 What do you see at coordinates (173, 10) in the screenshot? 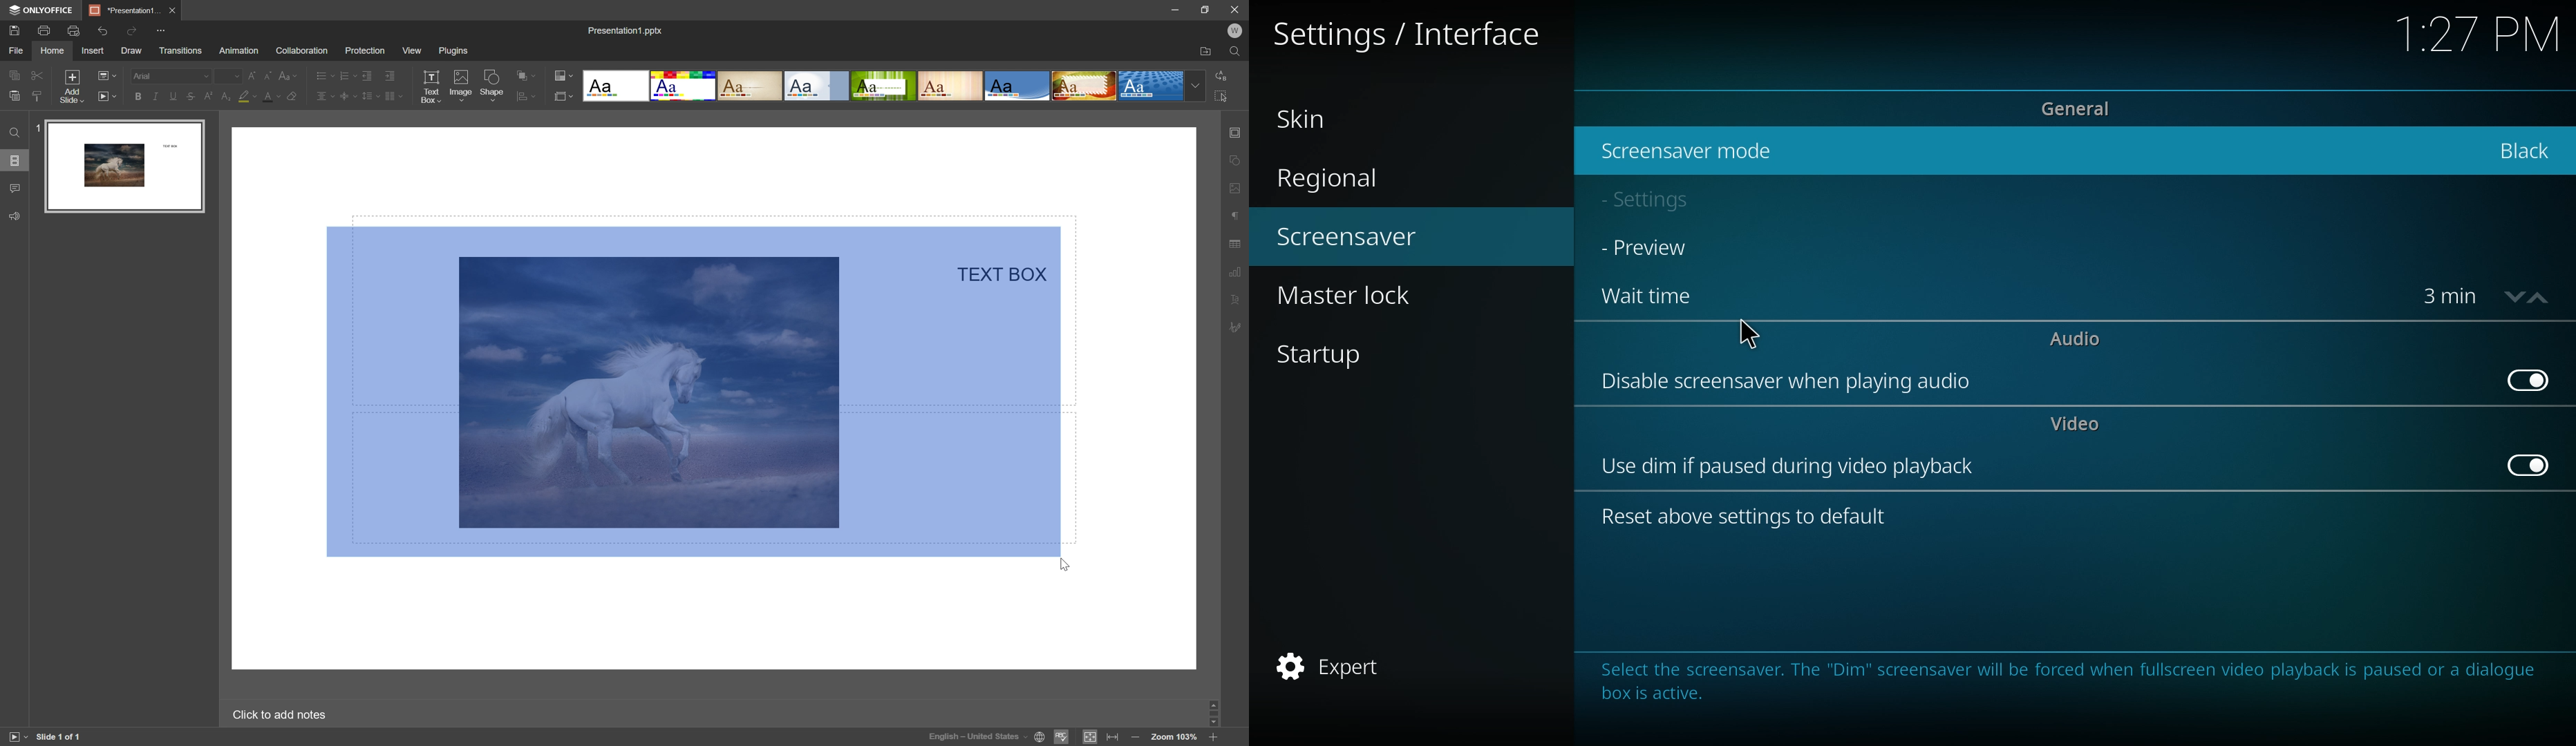
I see `close` at bounding box center [173, 10].